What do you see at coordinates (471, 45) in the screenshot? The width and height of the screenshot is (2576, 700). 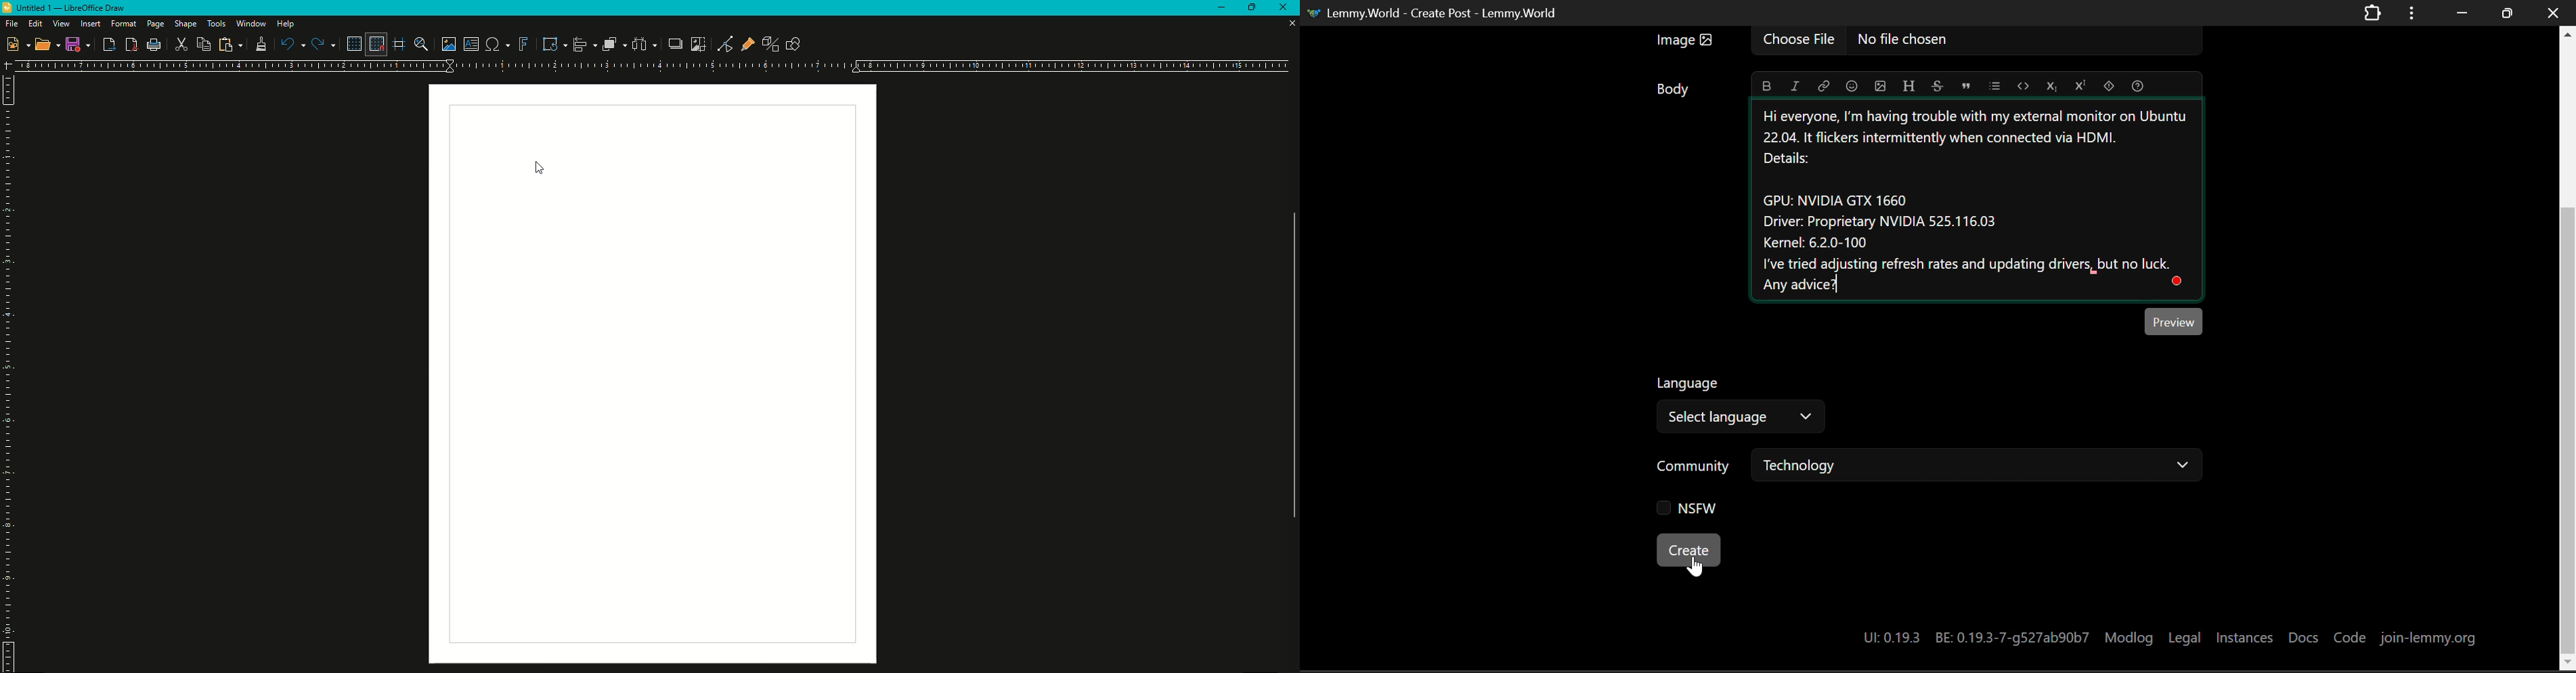 I see `Insert text box` at bounding box center [471, 45].